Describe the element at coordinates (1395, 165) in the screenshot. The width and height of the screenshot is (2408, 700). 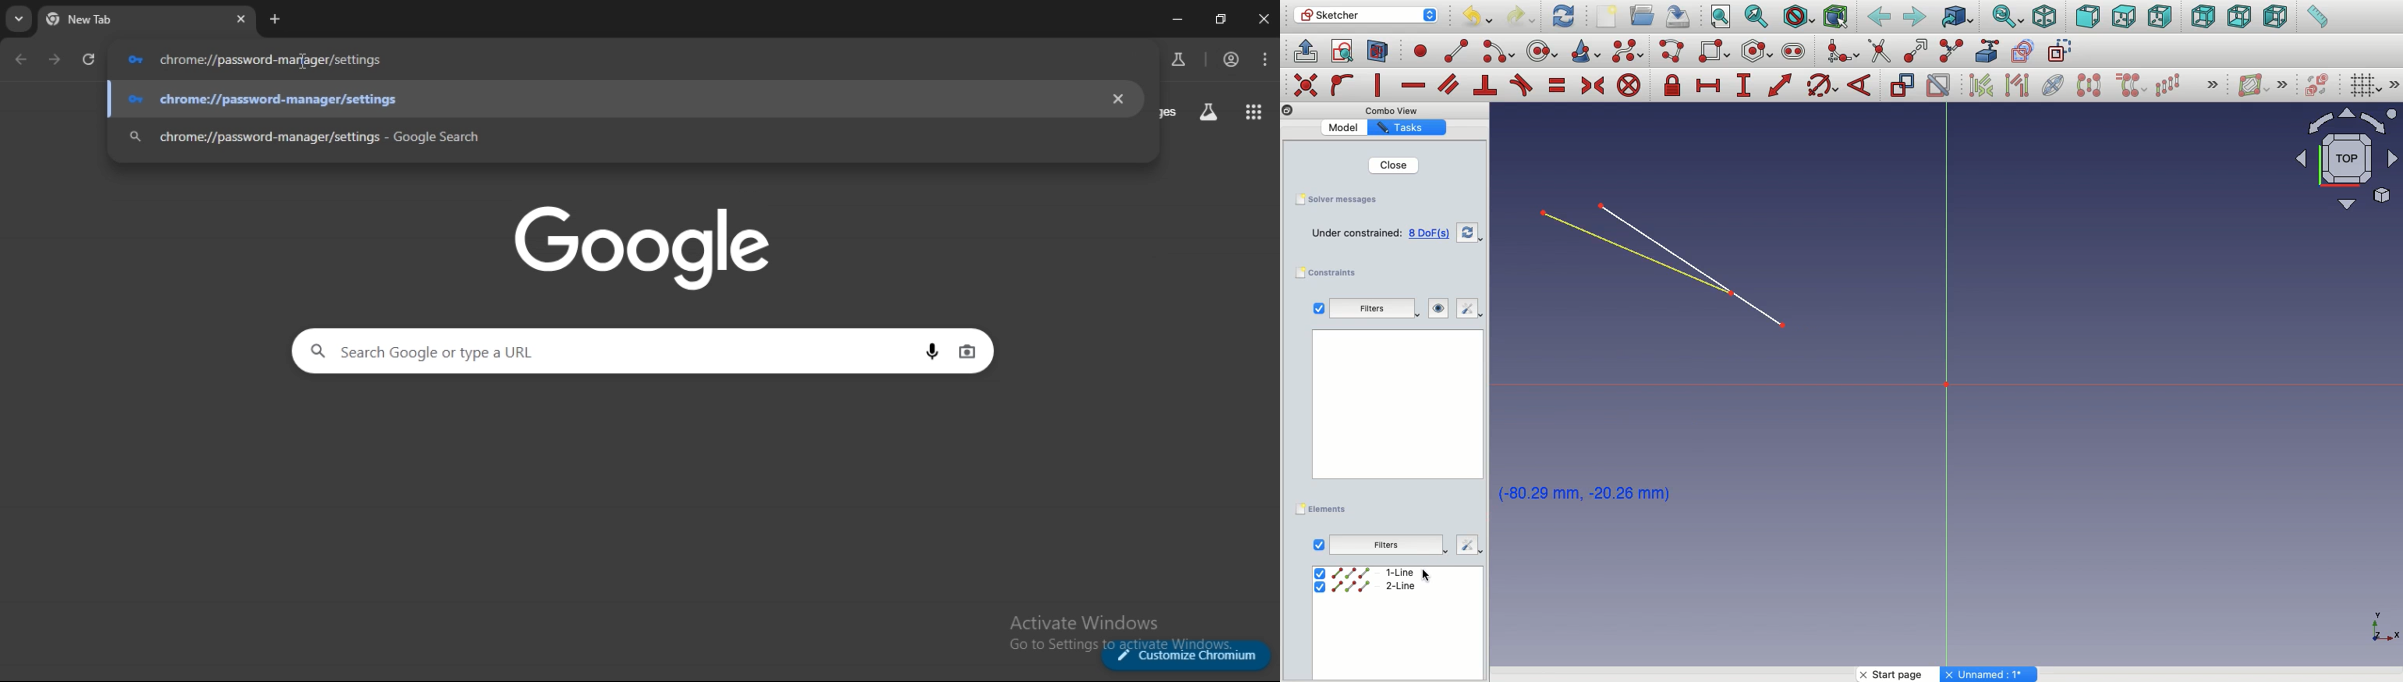
I see `Close` at that location.